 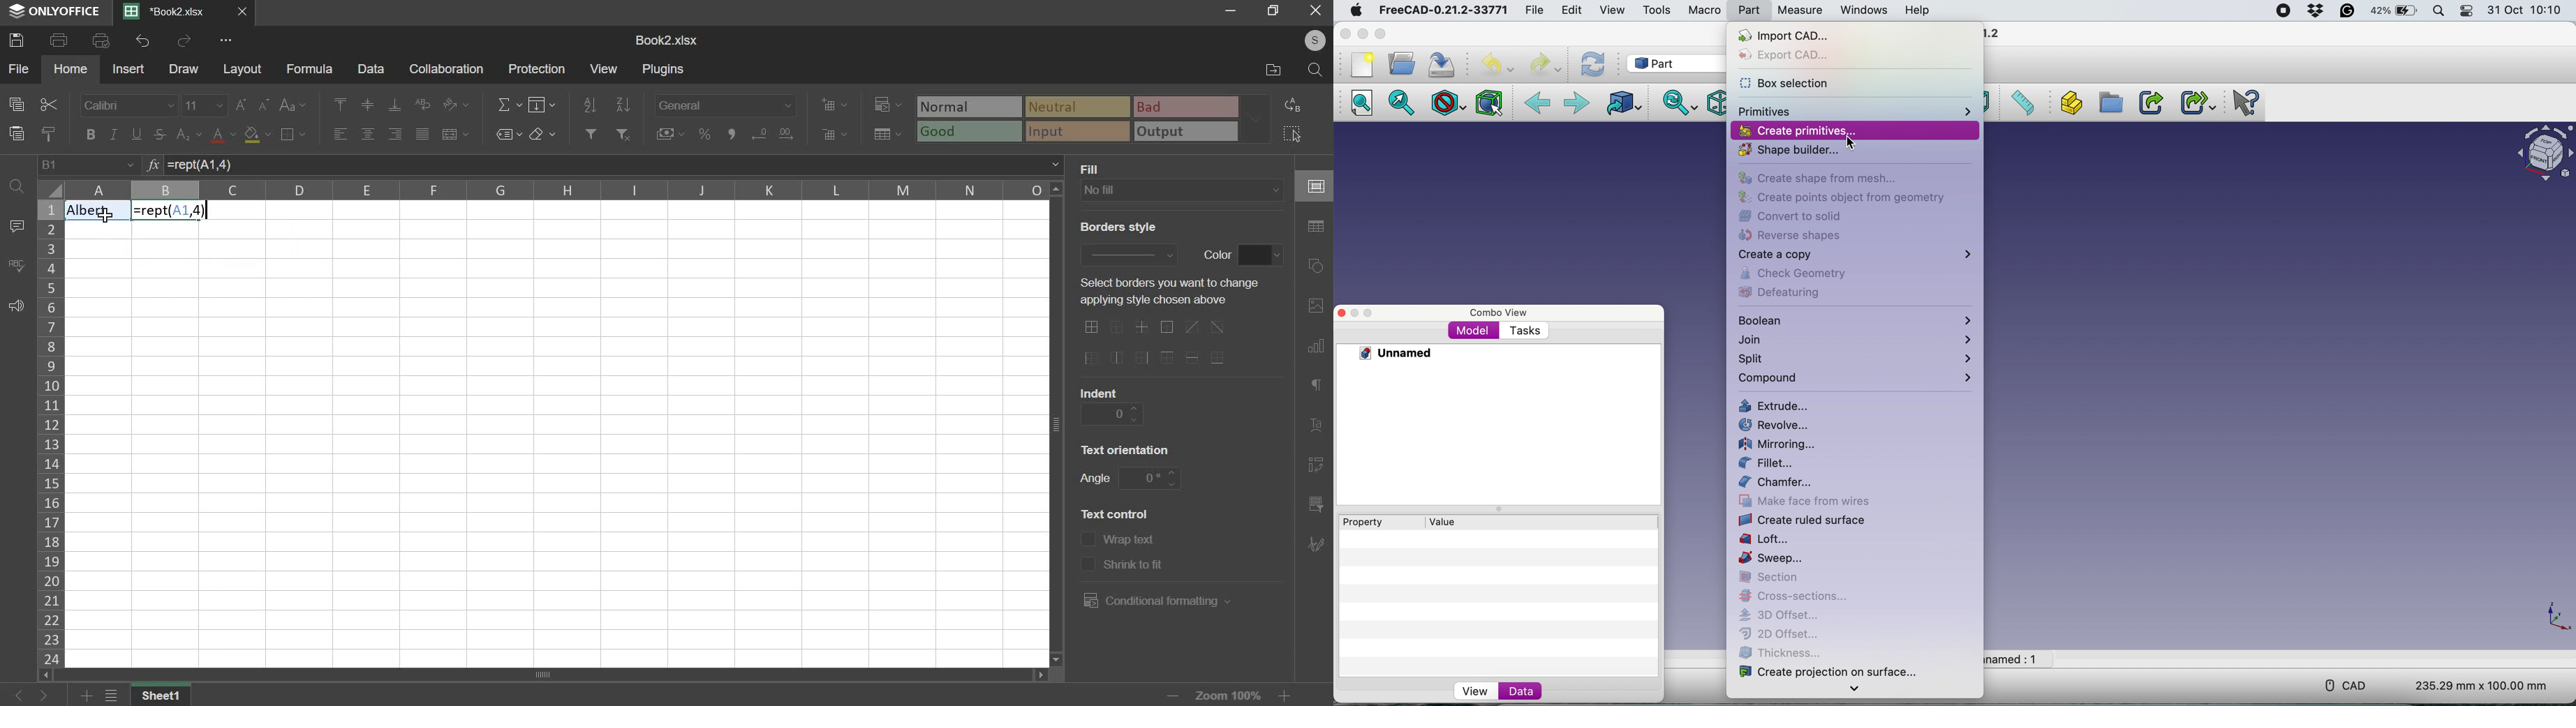 I want to click on file location, so click(x=1264, y=68).